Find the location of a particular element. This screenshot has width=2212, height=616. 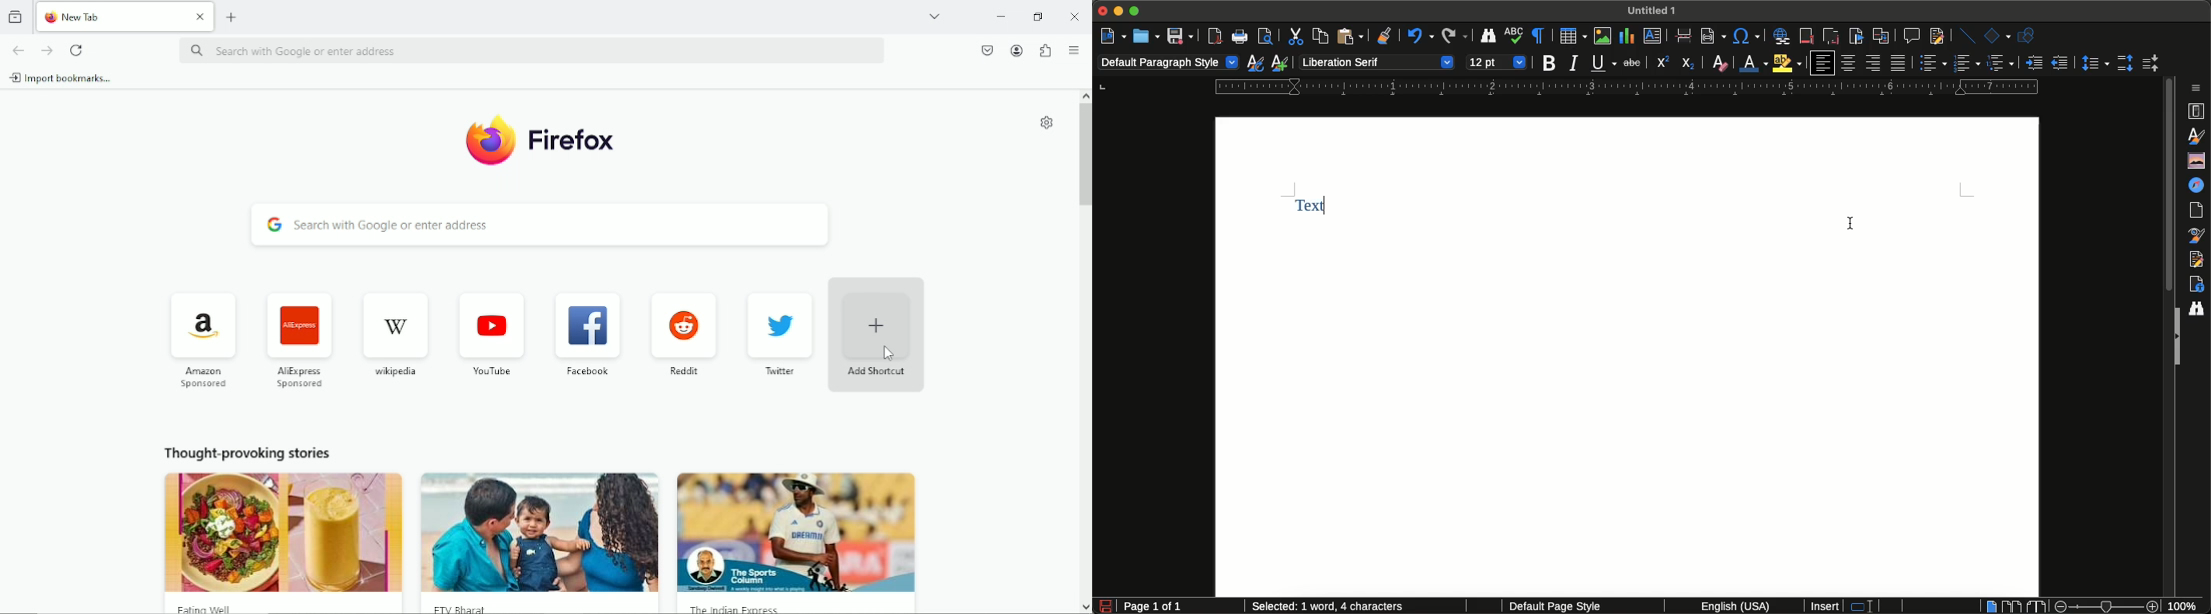

Default page style is located at coordinates (1568, 607).